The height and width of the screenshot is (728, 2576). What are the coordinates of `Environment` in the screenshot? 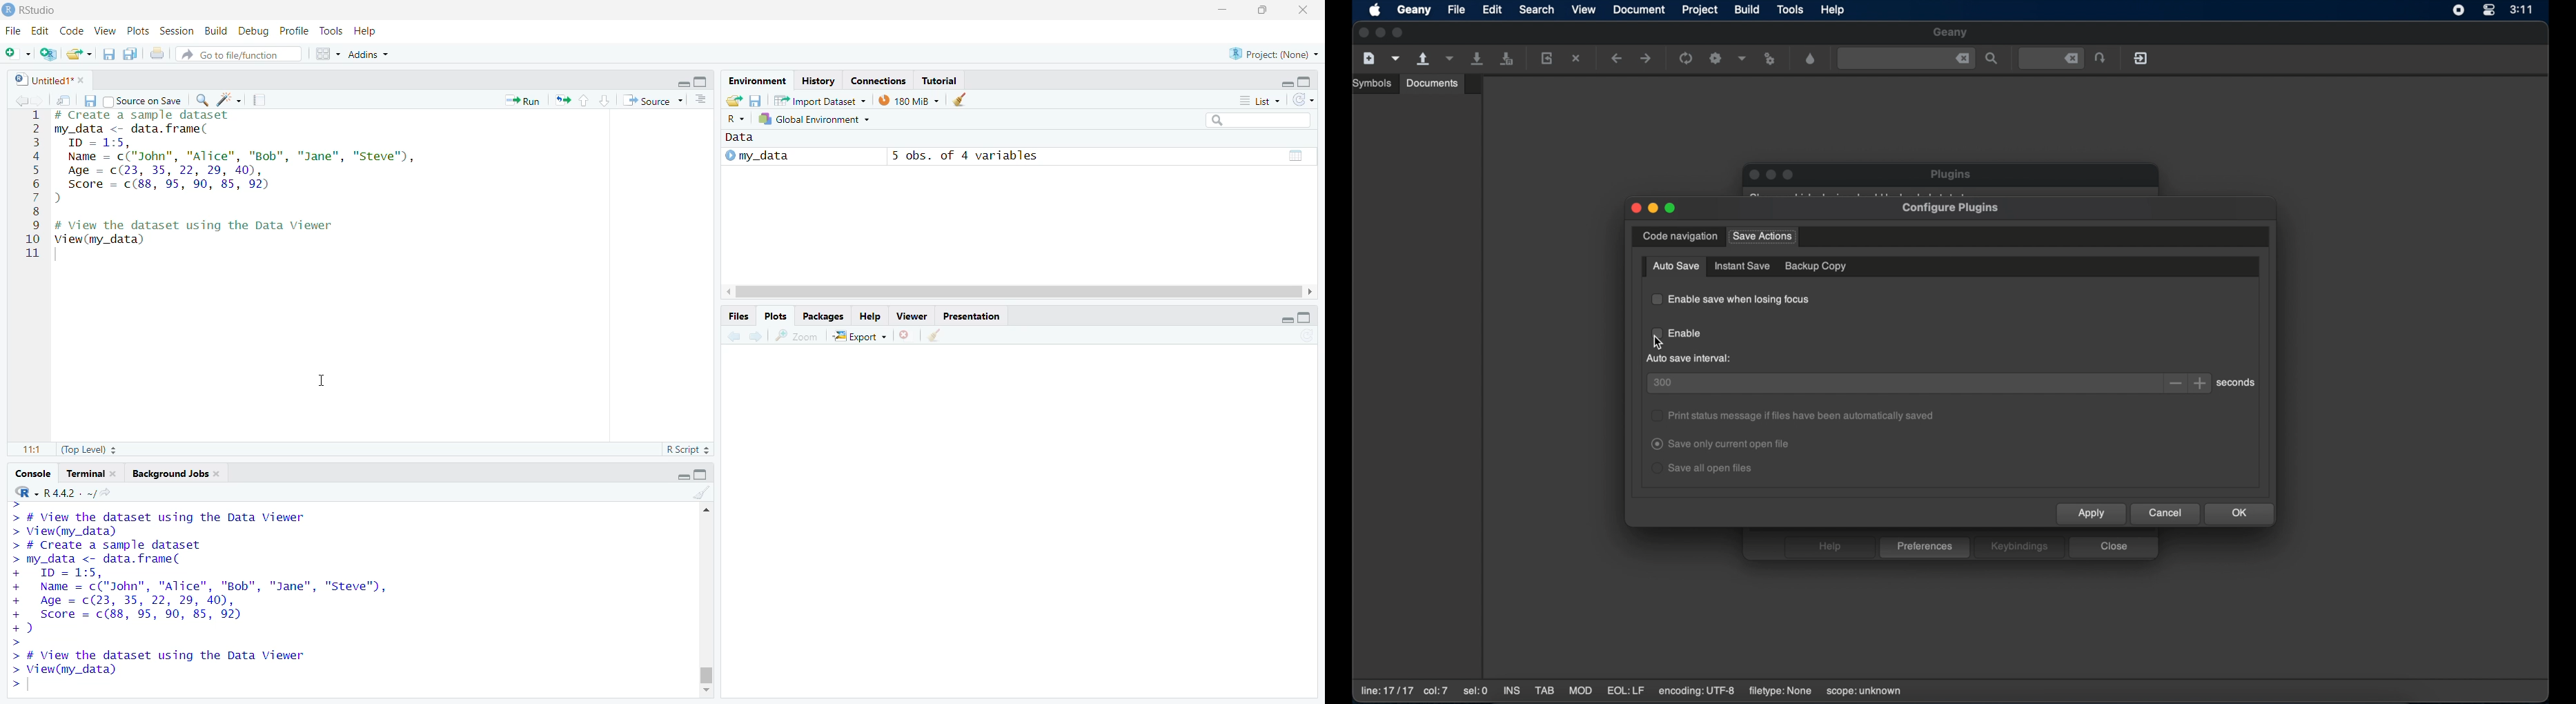 It's located at (758, 82).